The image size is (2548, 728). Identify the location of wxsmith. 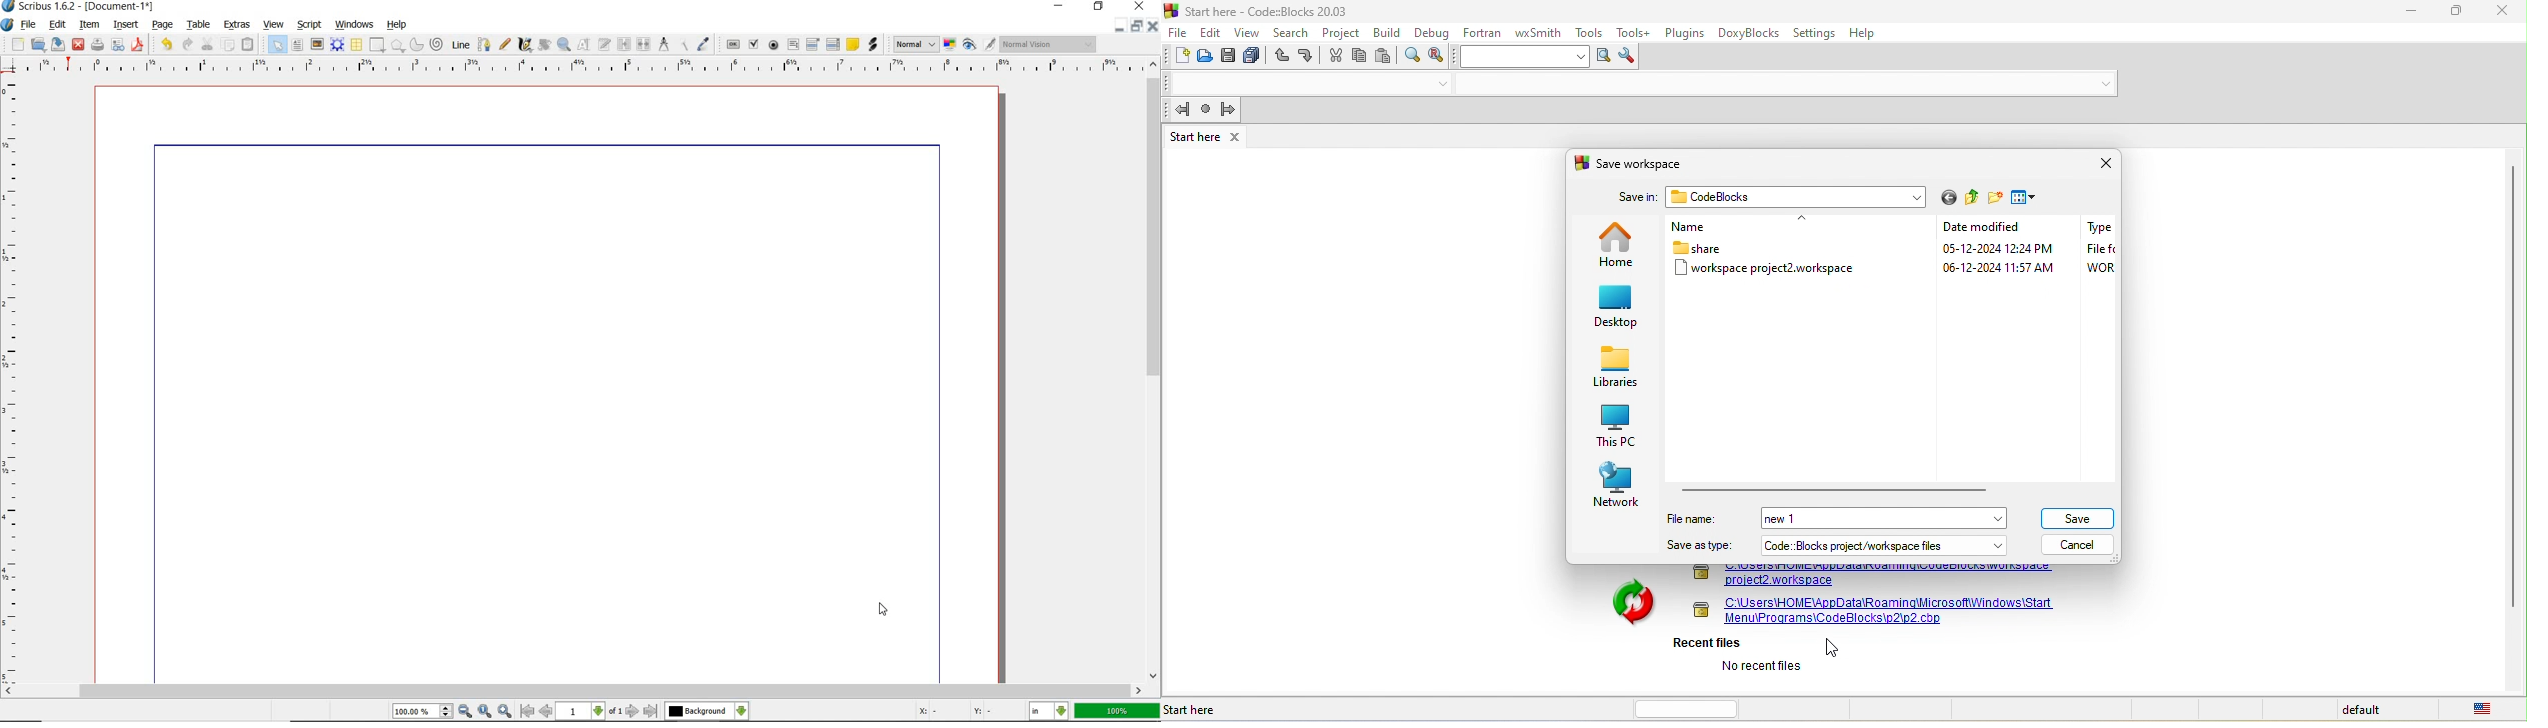
(1540, 30).